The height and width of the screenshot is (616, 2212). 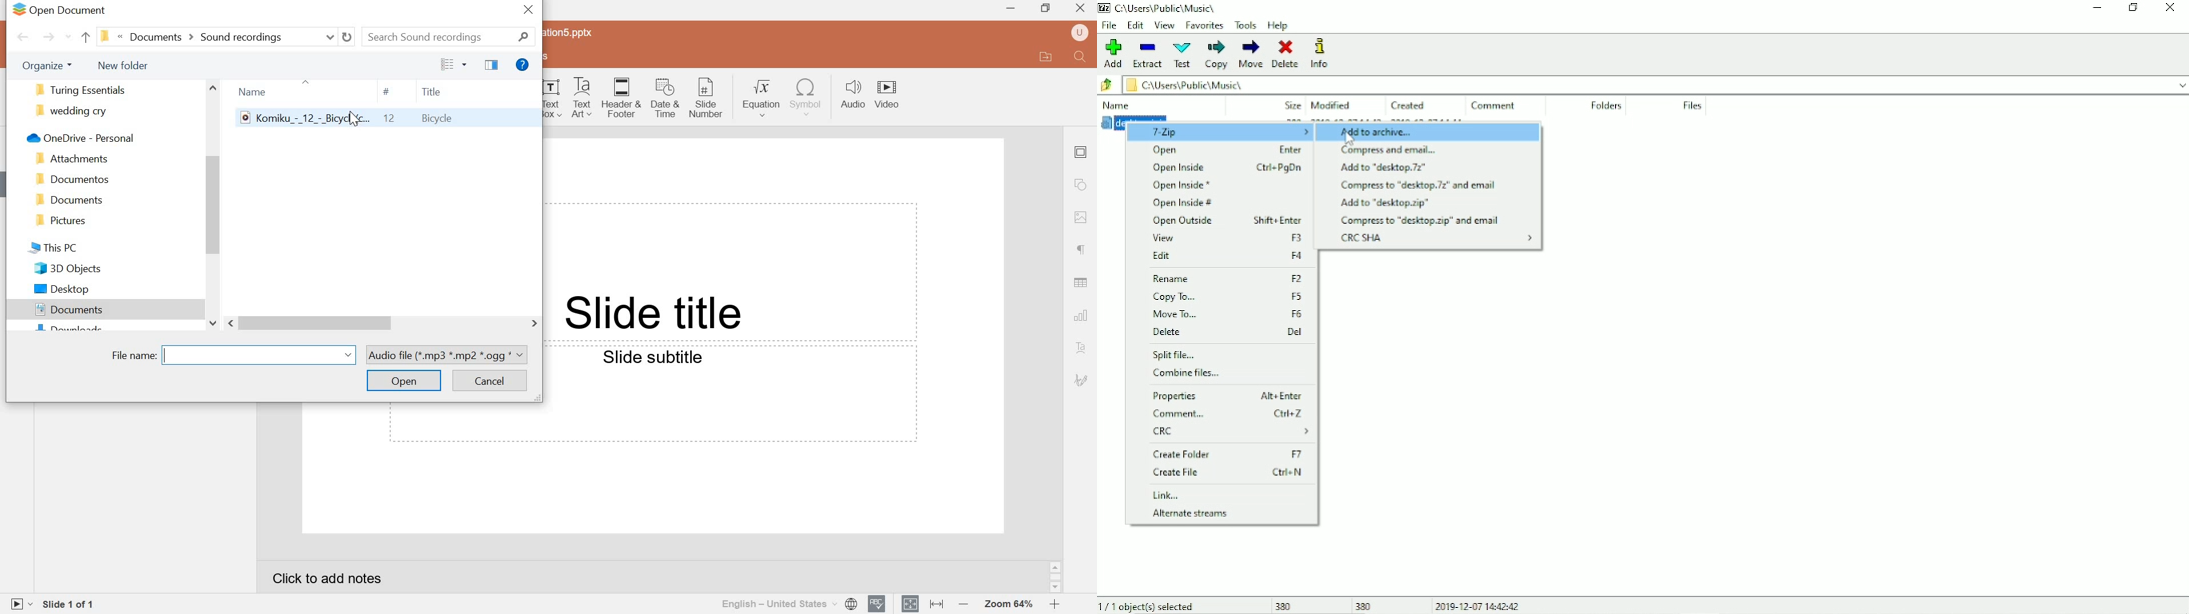 I want to click on Table settings, so click(x=1081, y=282).